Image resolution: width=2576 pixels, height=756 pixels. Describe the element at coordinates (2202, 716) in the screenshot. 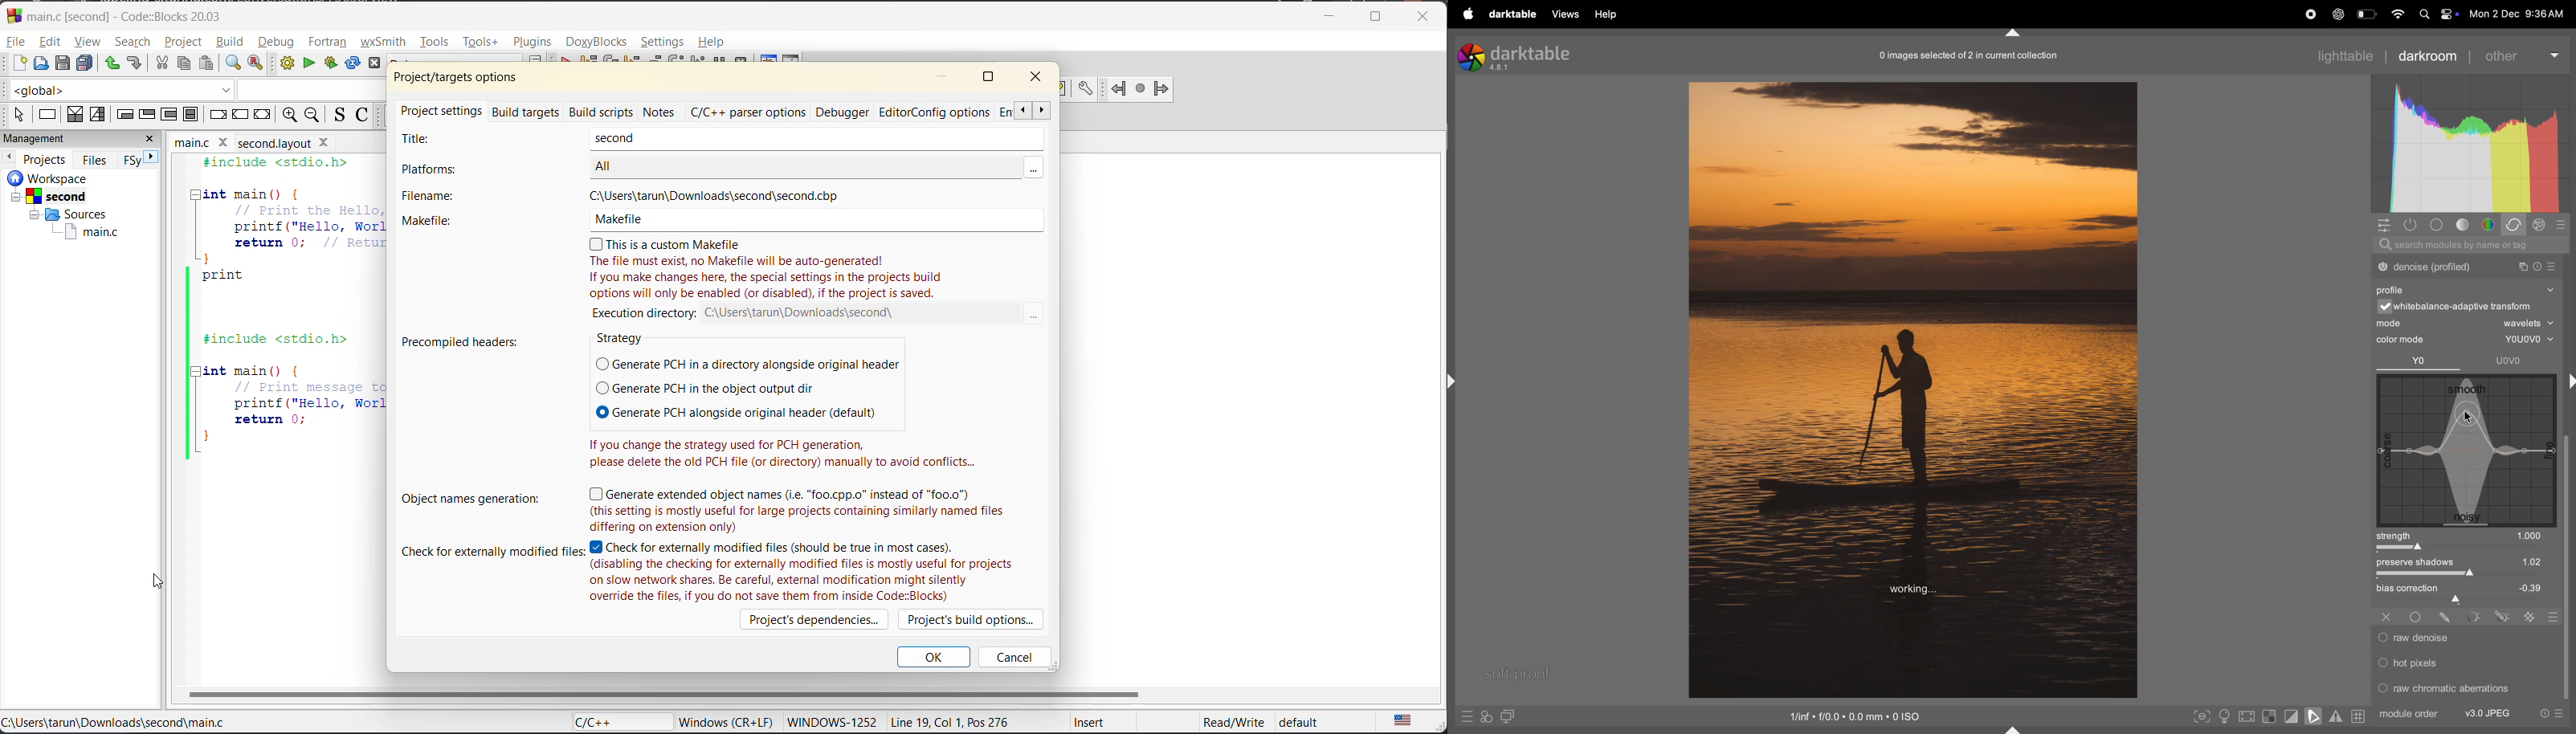

I see `toggle peak focusing` at that location.